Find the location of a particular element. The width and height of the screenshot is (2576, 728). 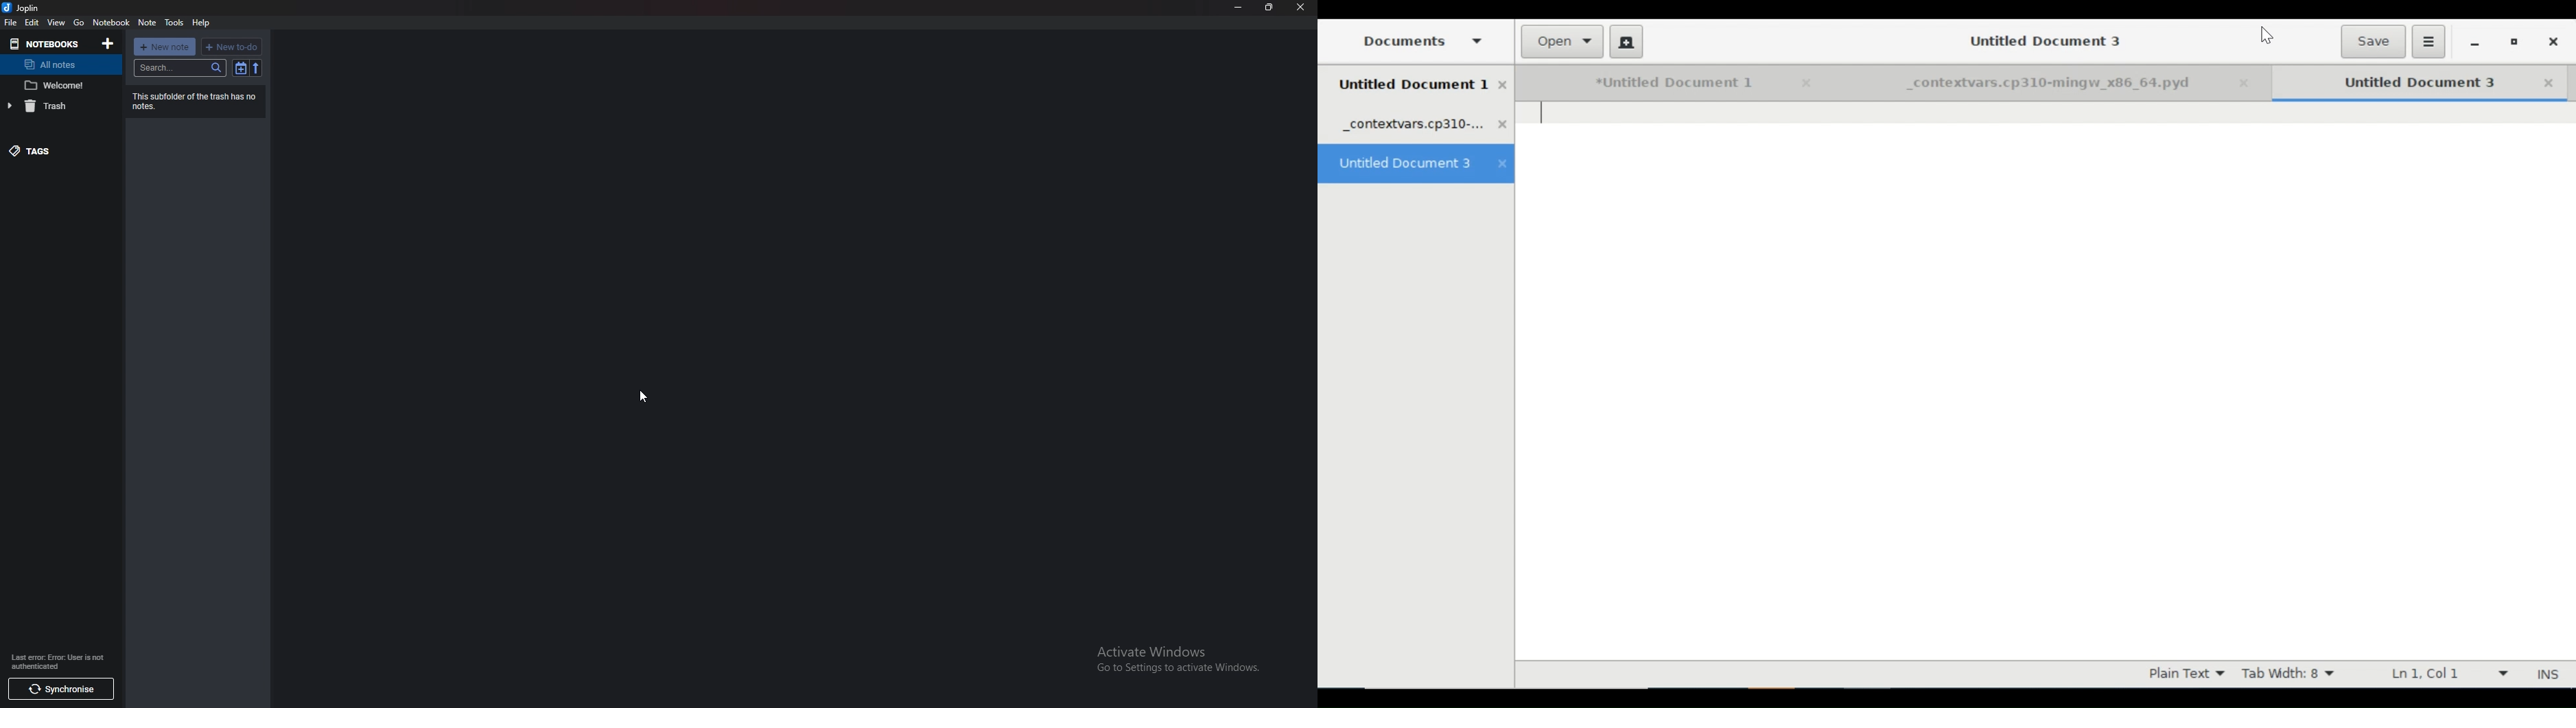

Pointer is located at coordinates (647, 394).